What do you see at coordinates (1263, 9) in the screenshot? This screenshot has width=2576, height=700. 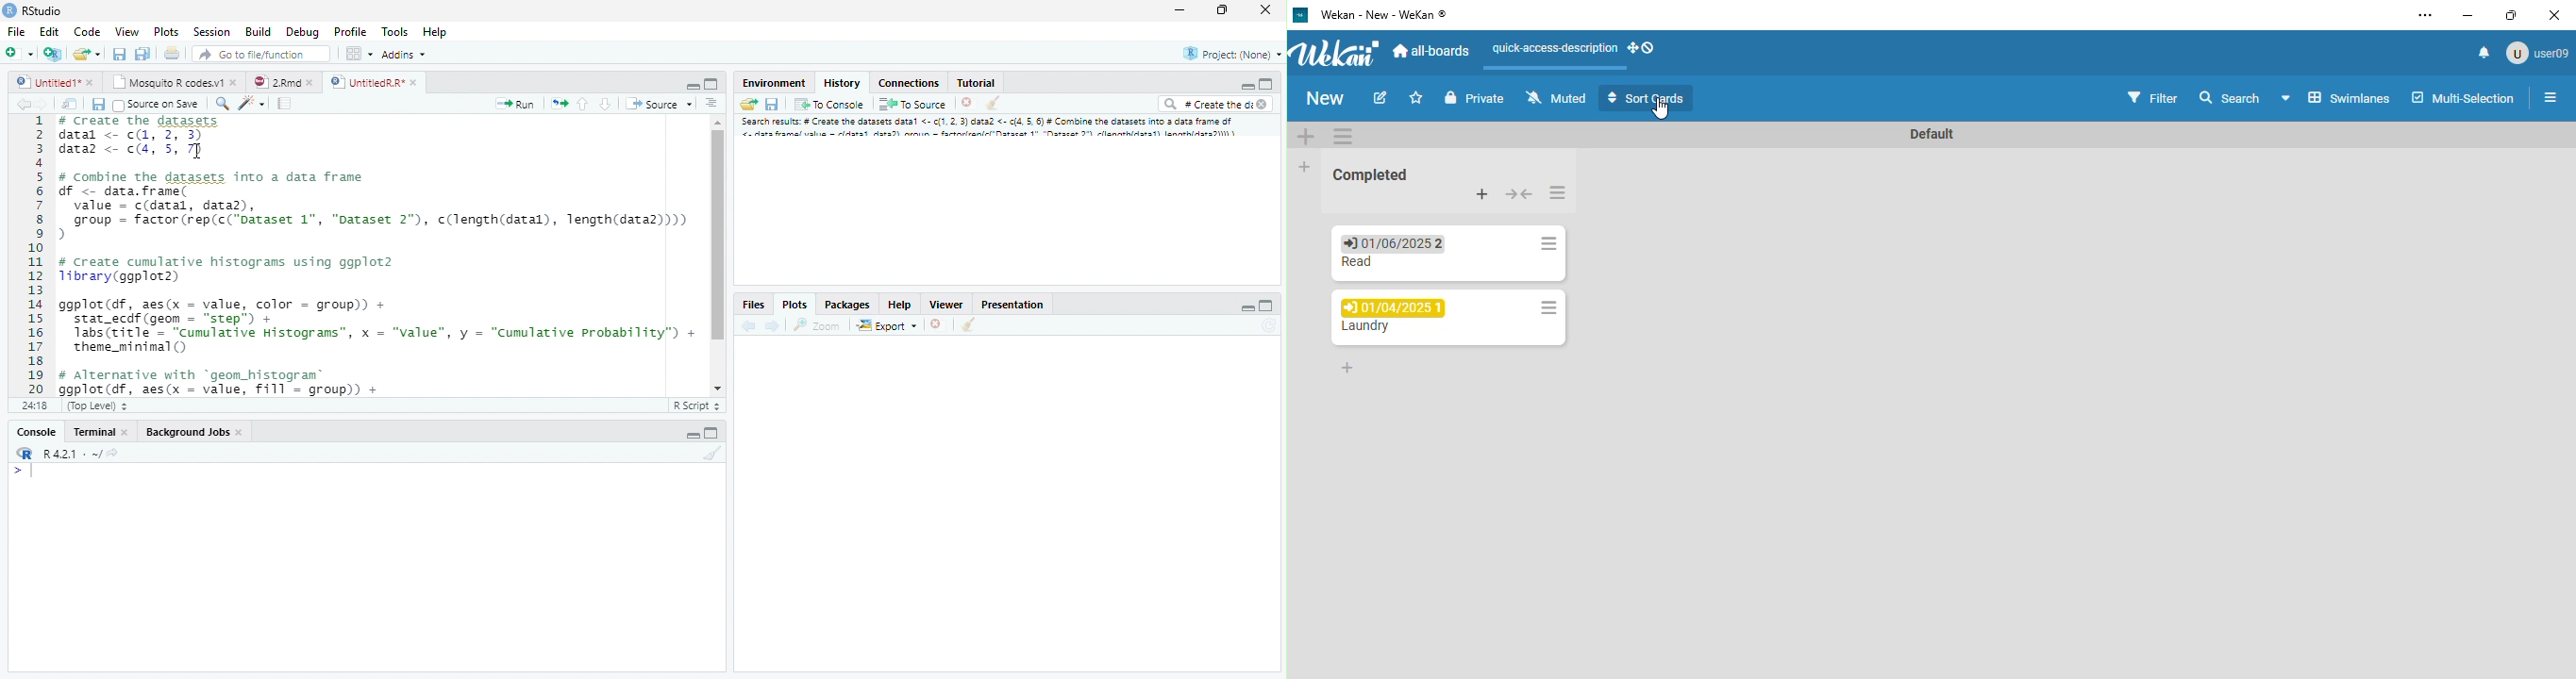 I see `Close` at bounding box center [1263, 9].